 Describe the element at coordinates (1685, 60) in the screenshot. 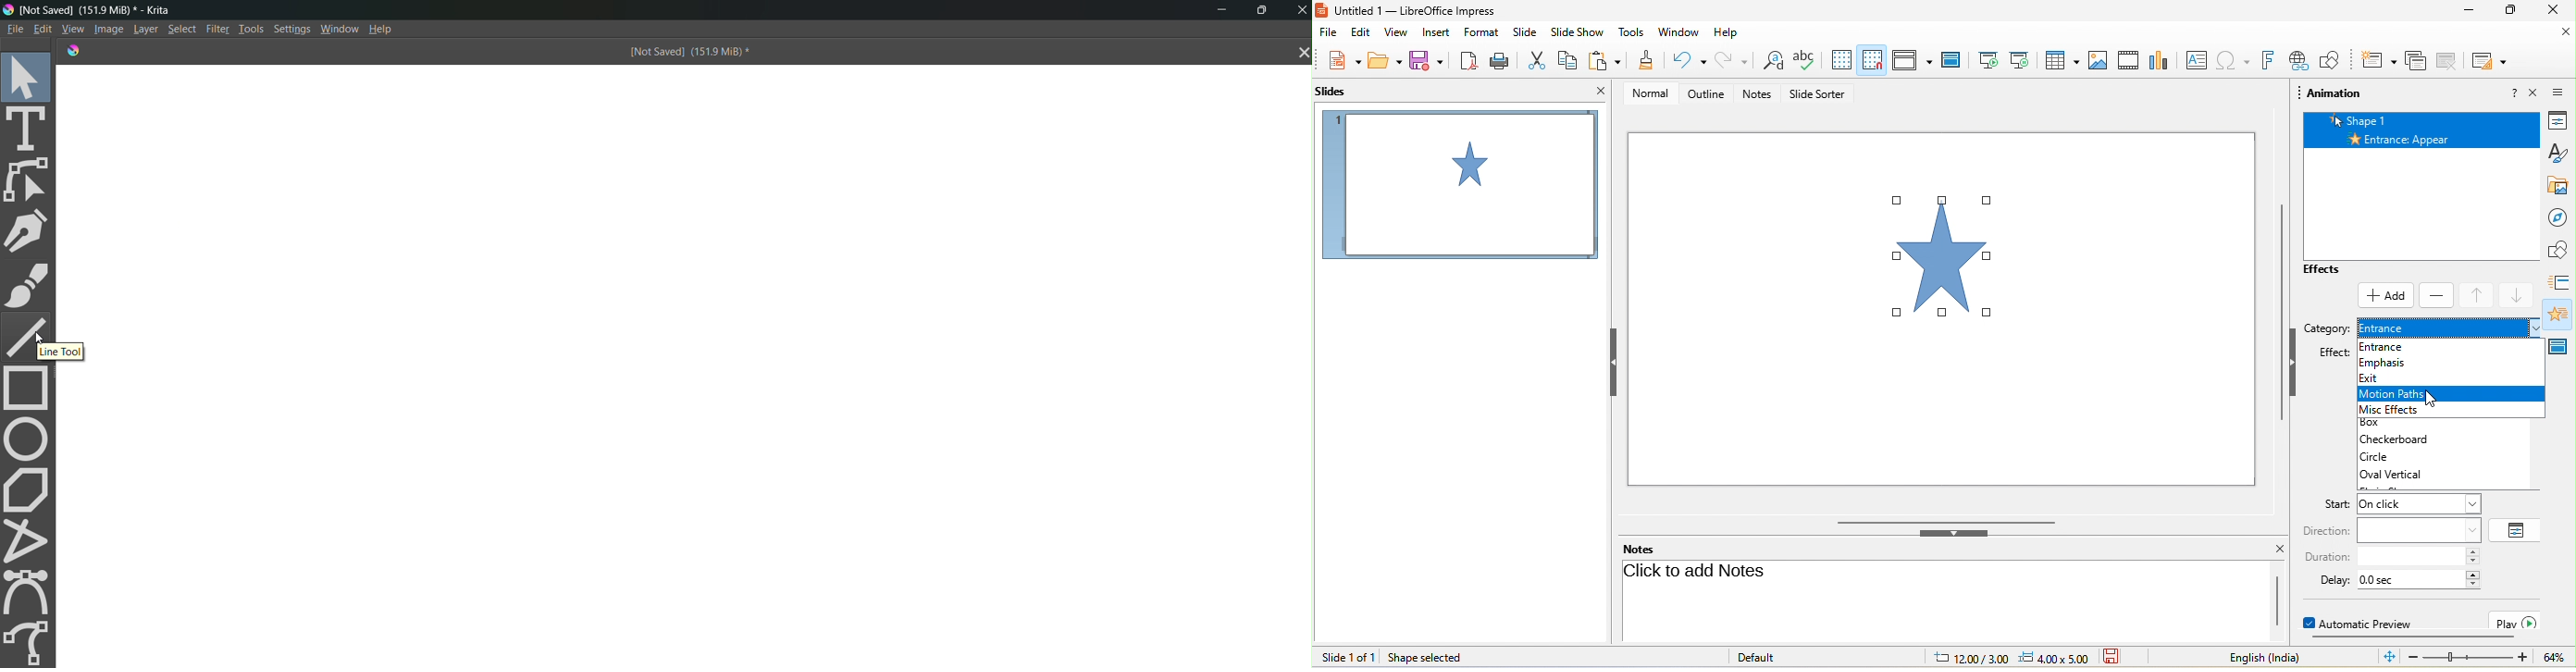

I see `undo` at that location.